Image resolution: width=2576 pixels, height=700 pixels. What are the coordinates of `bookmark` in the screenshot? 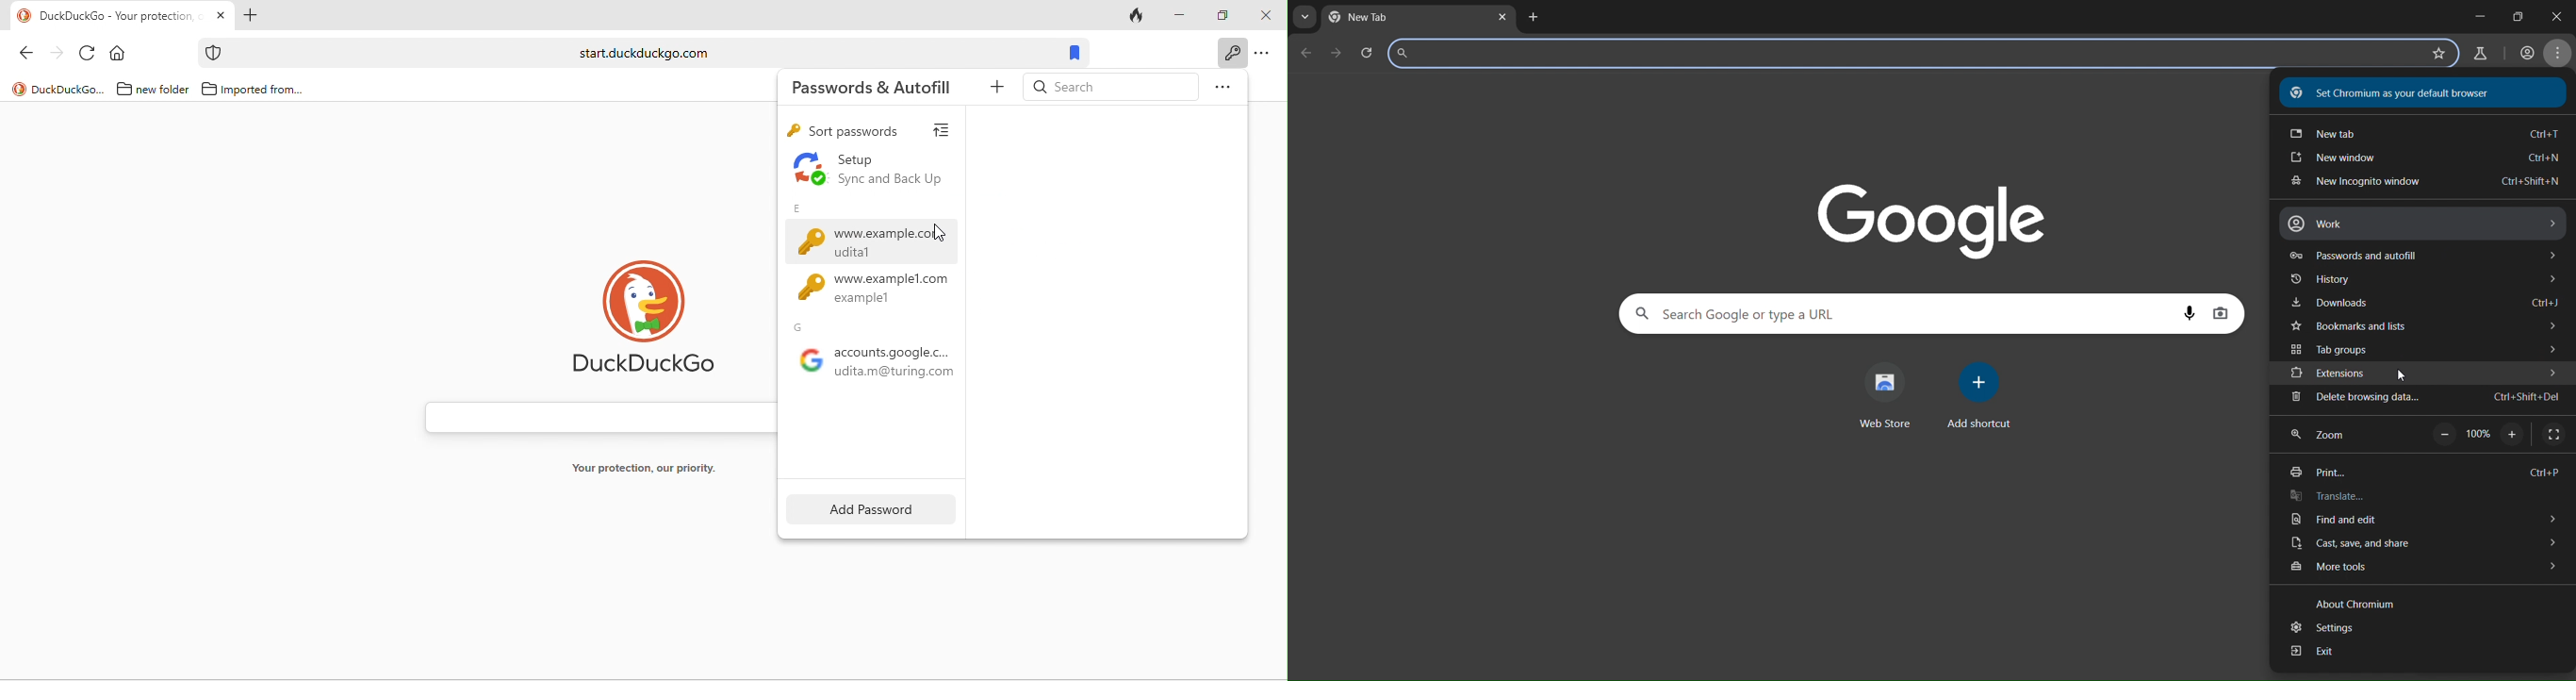 It's located at (1073, 53).